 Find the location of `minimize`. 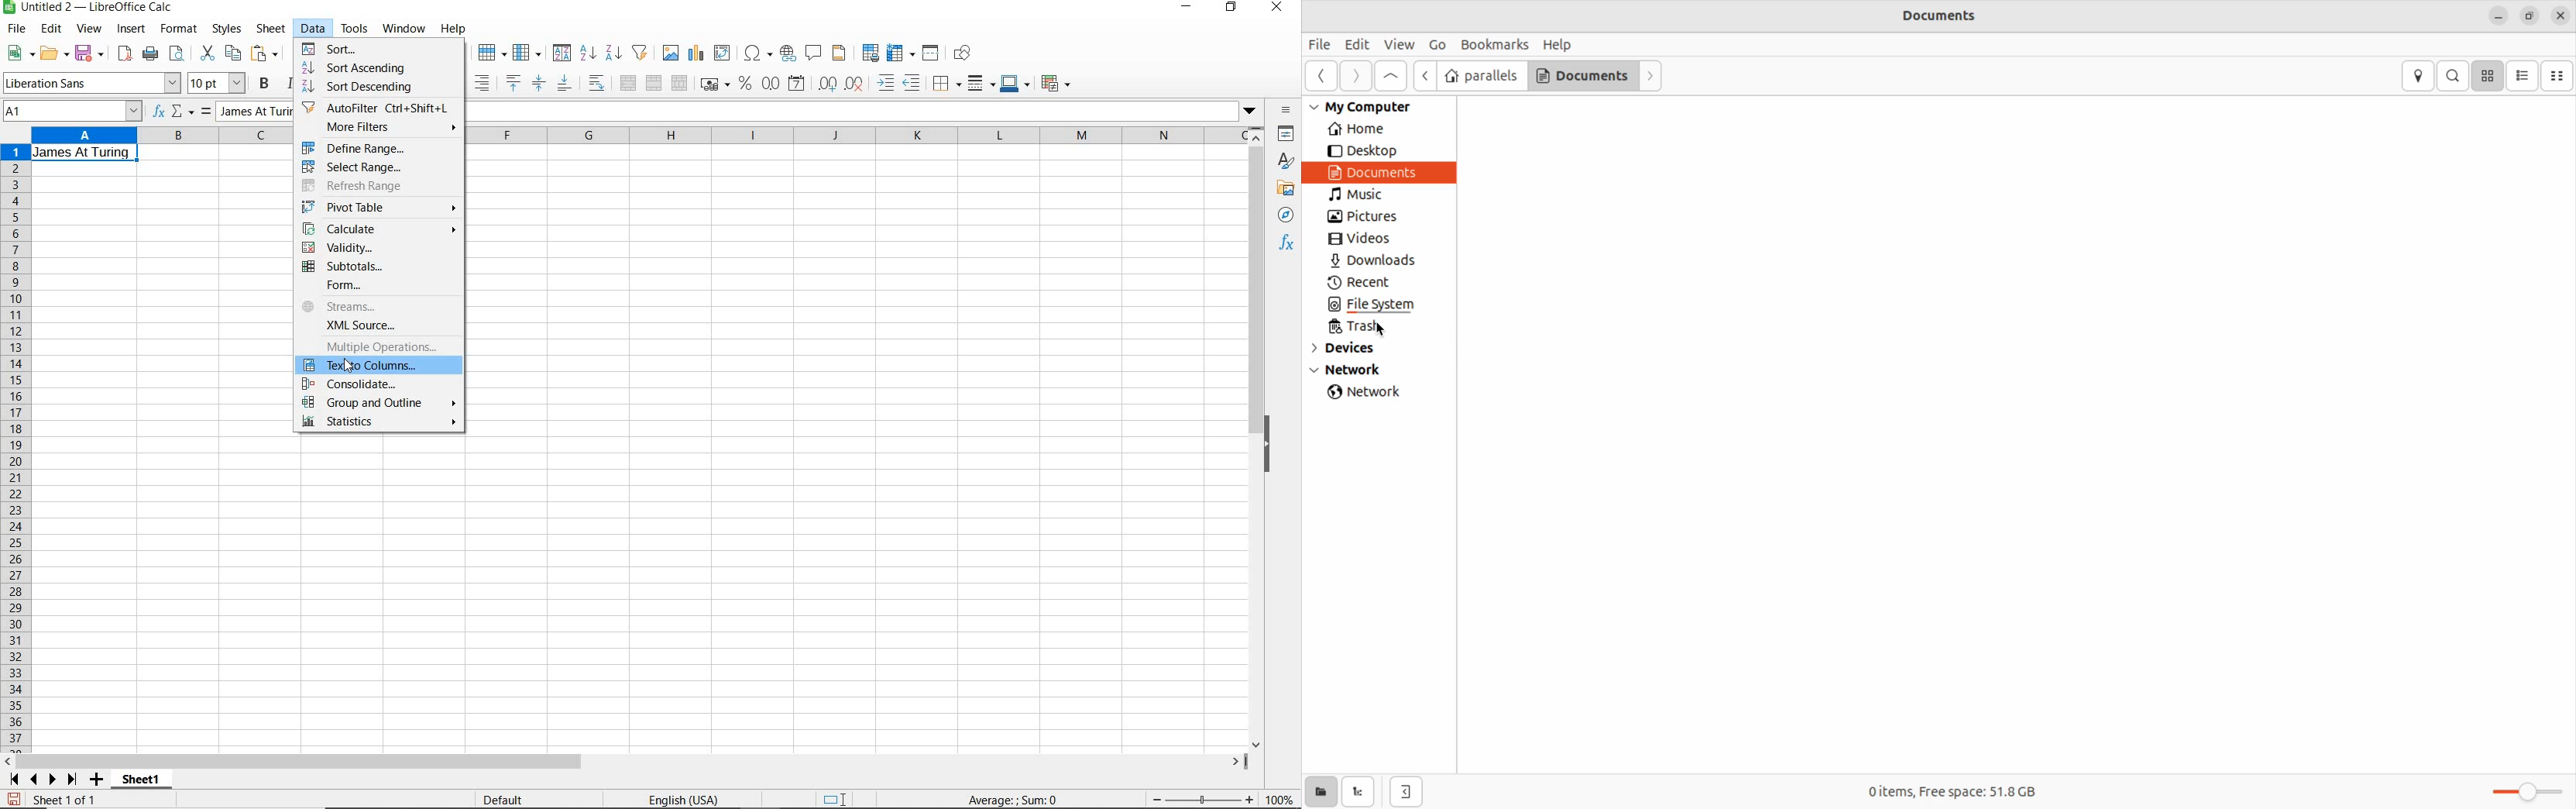

minimize is located at coordinates (1186, 9).